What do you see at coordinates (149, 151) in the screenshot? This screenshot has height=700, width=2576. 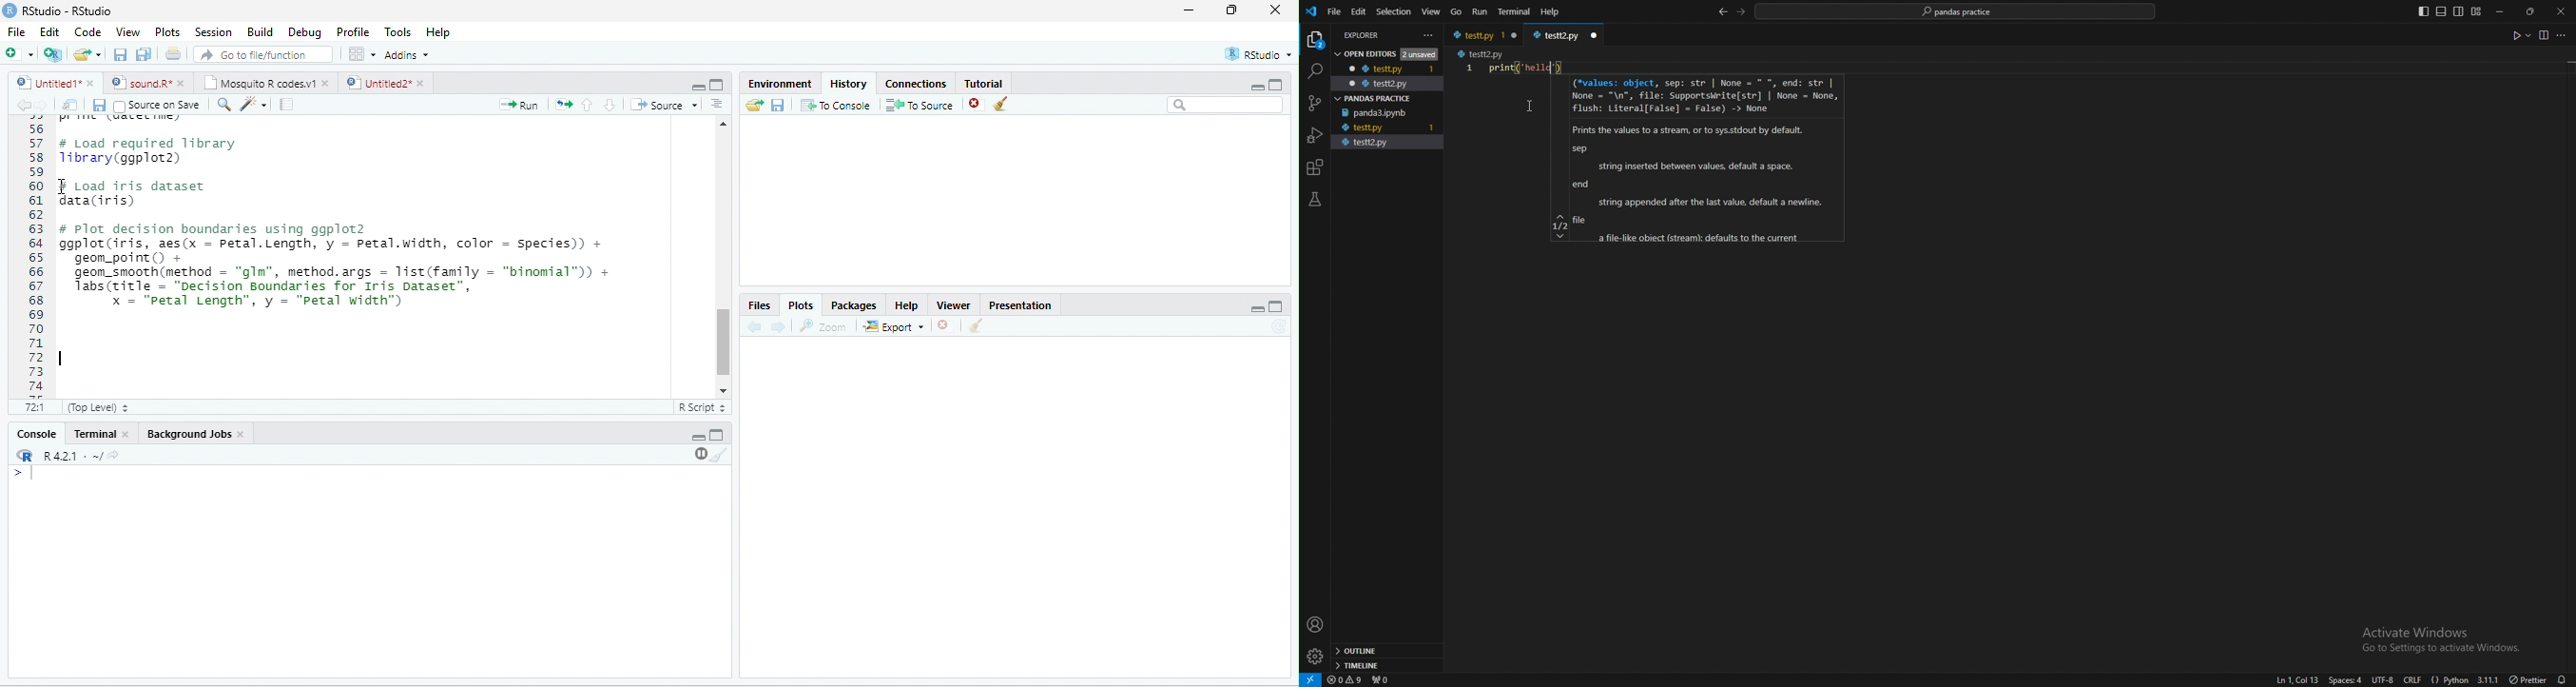 I see `# Load required library1ibrary(ggplot2)` at bounding box center [149, 151].